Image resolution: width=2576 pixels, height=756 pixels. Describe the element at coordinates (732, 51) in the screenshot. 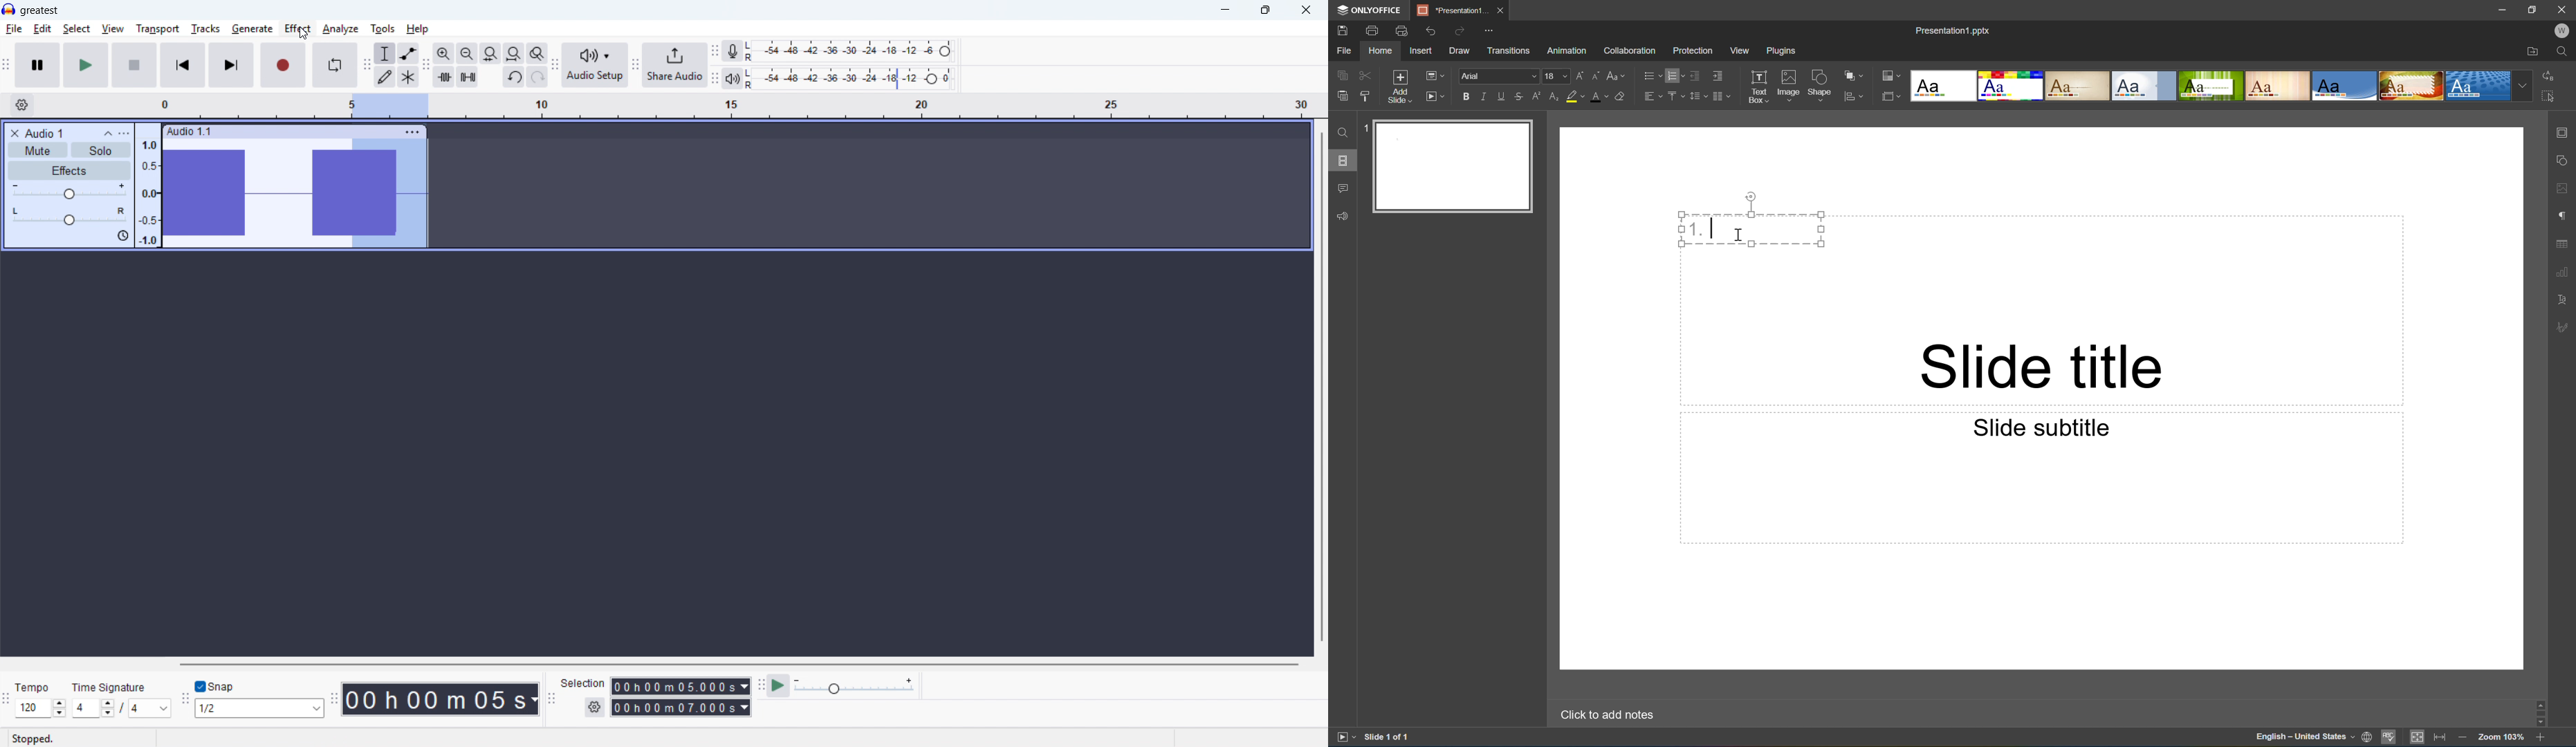

I see `Recording metre ` at that location.